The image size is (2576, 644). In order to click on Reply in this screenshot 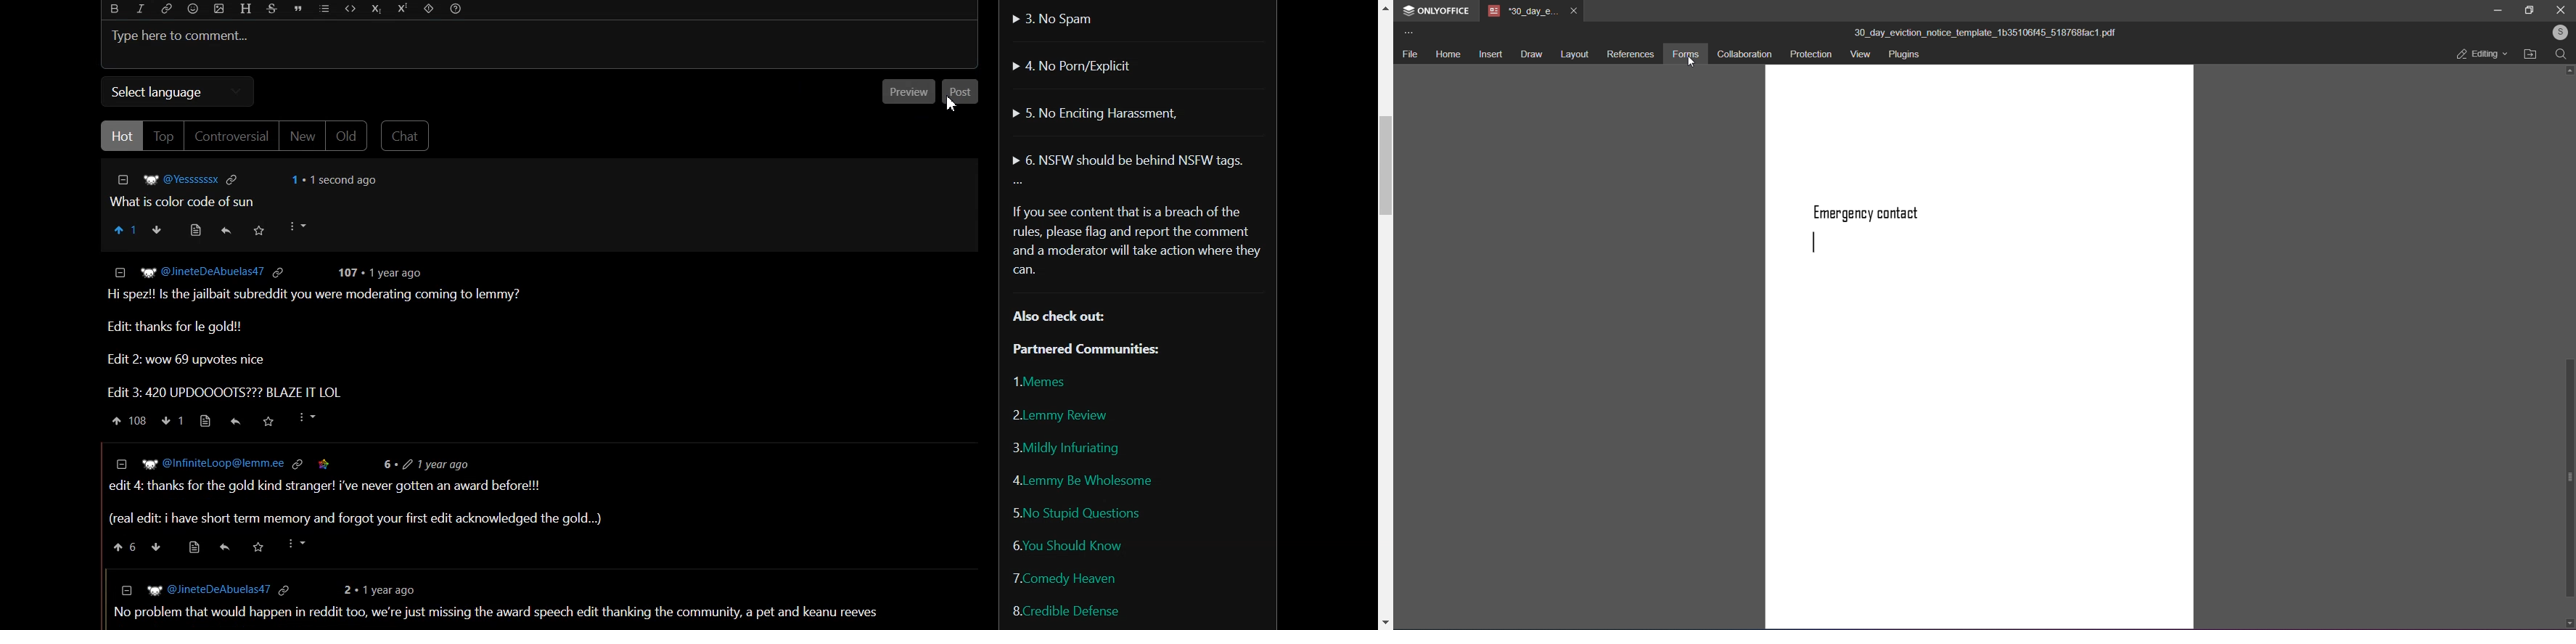, I will do `click(223, 231)`.